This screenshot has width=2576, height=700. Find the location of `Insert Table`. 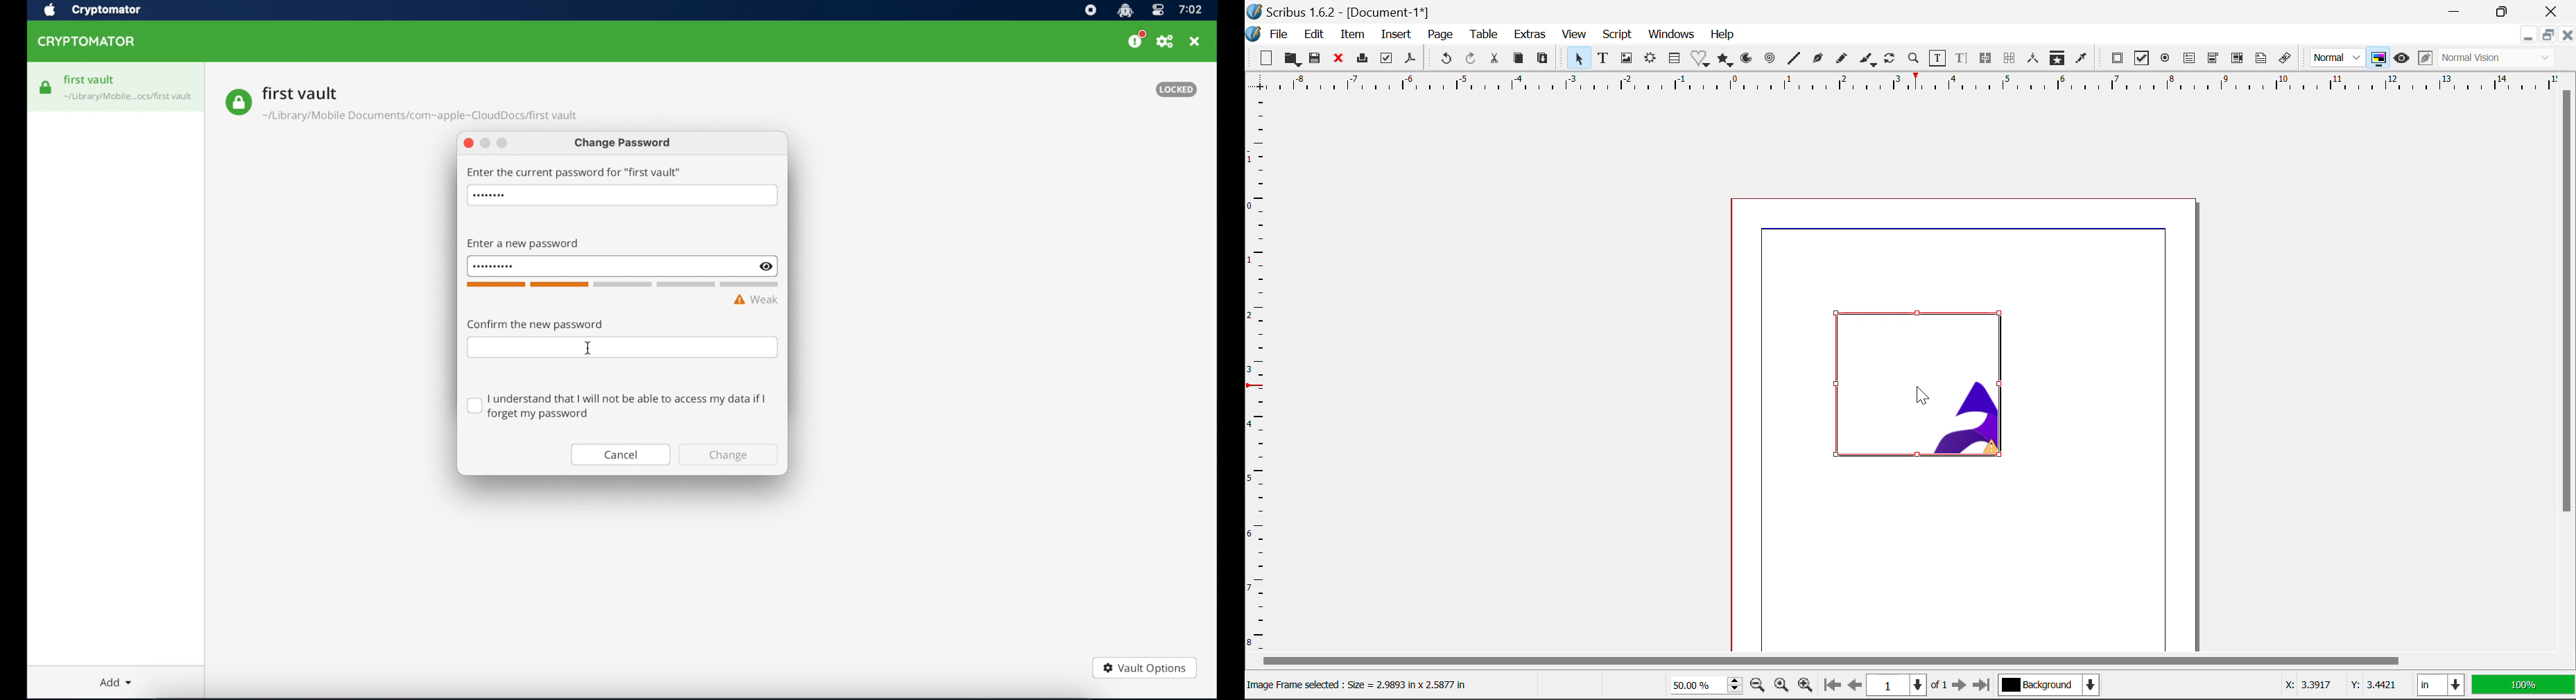

Insert Table is located at coordinates (1676, 58).